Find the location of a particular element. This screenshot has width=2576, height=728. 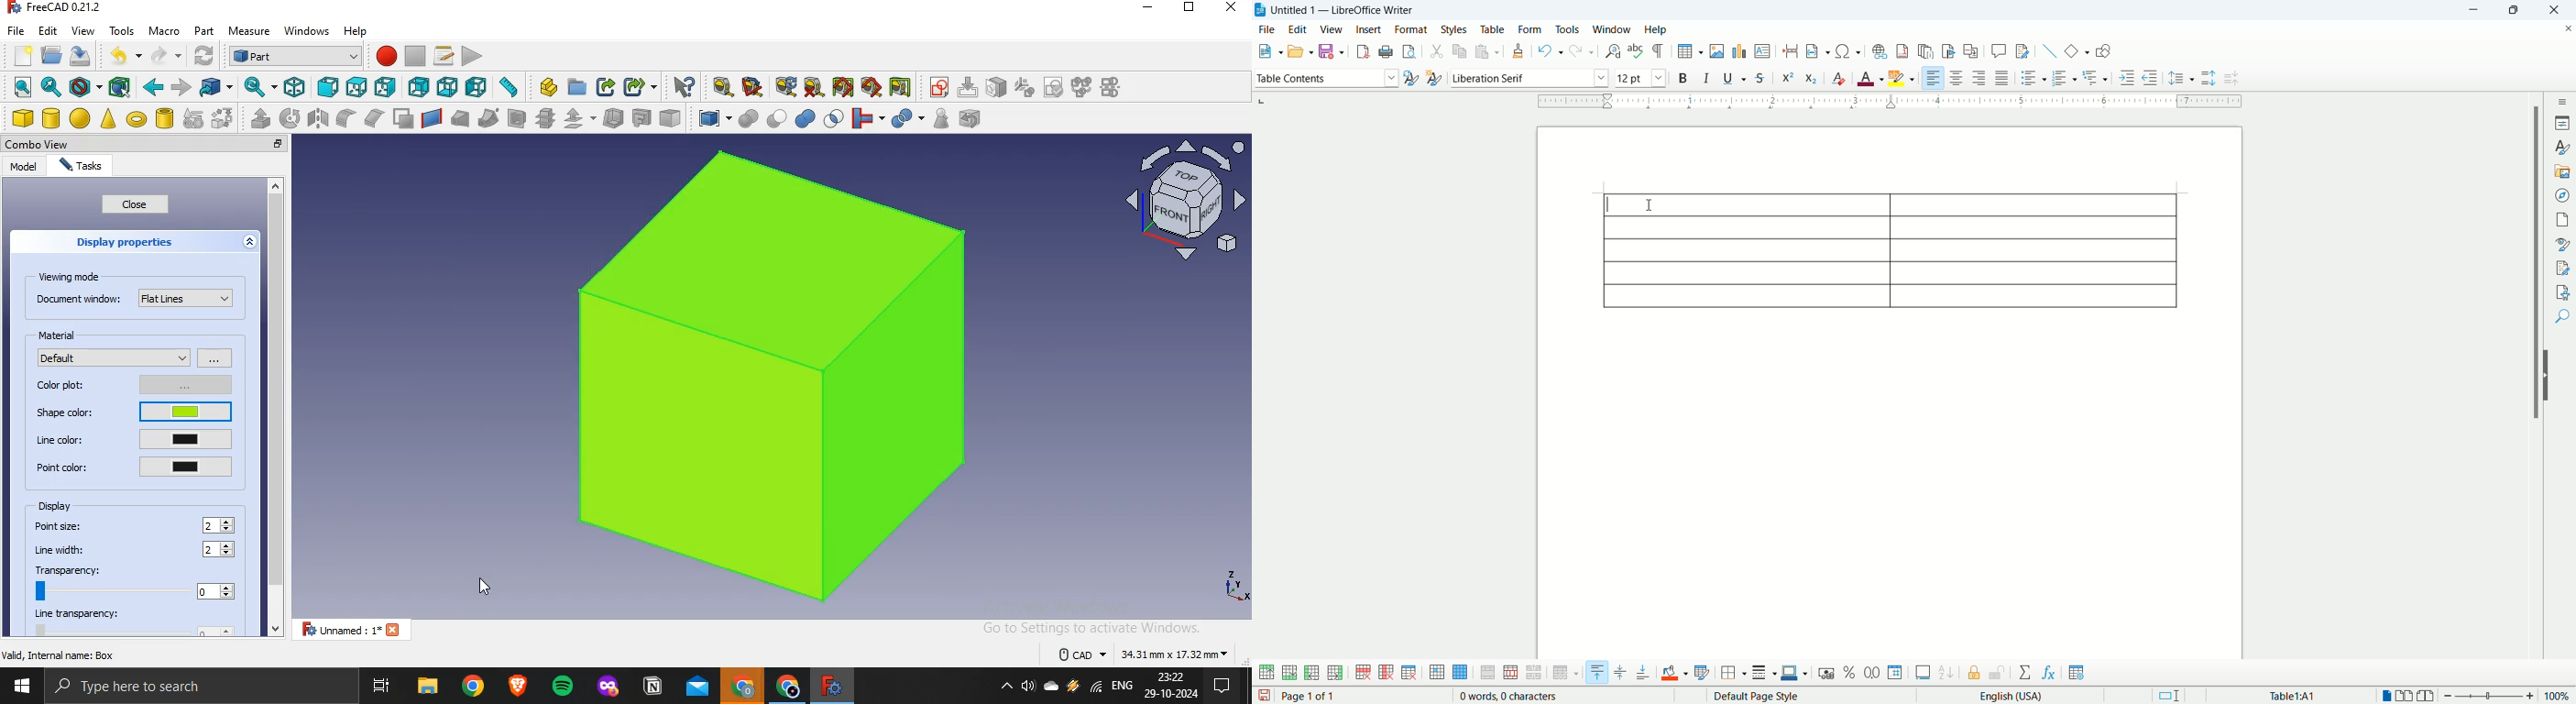

clone formatting is located at coordinates (1518, 50).